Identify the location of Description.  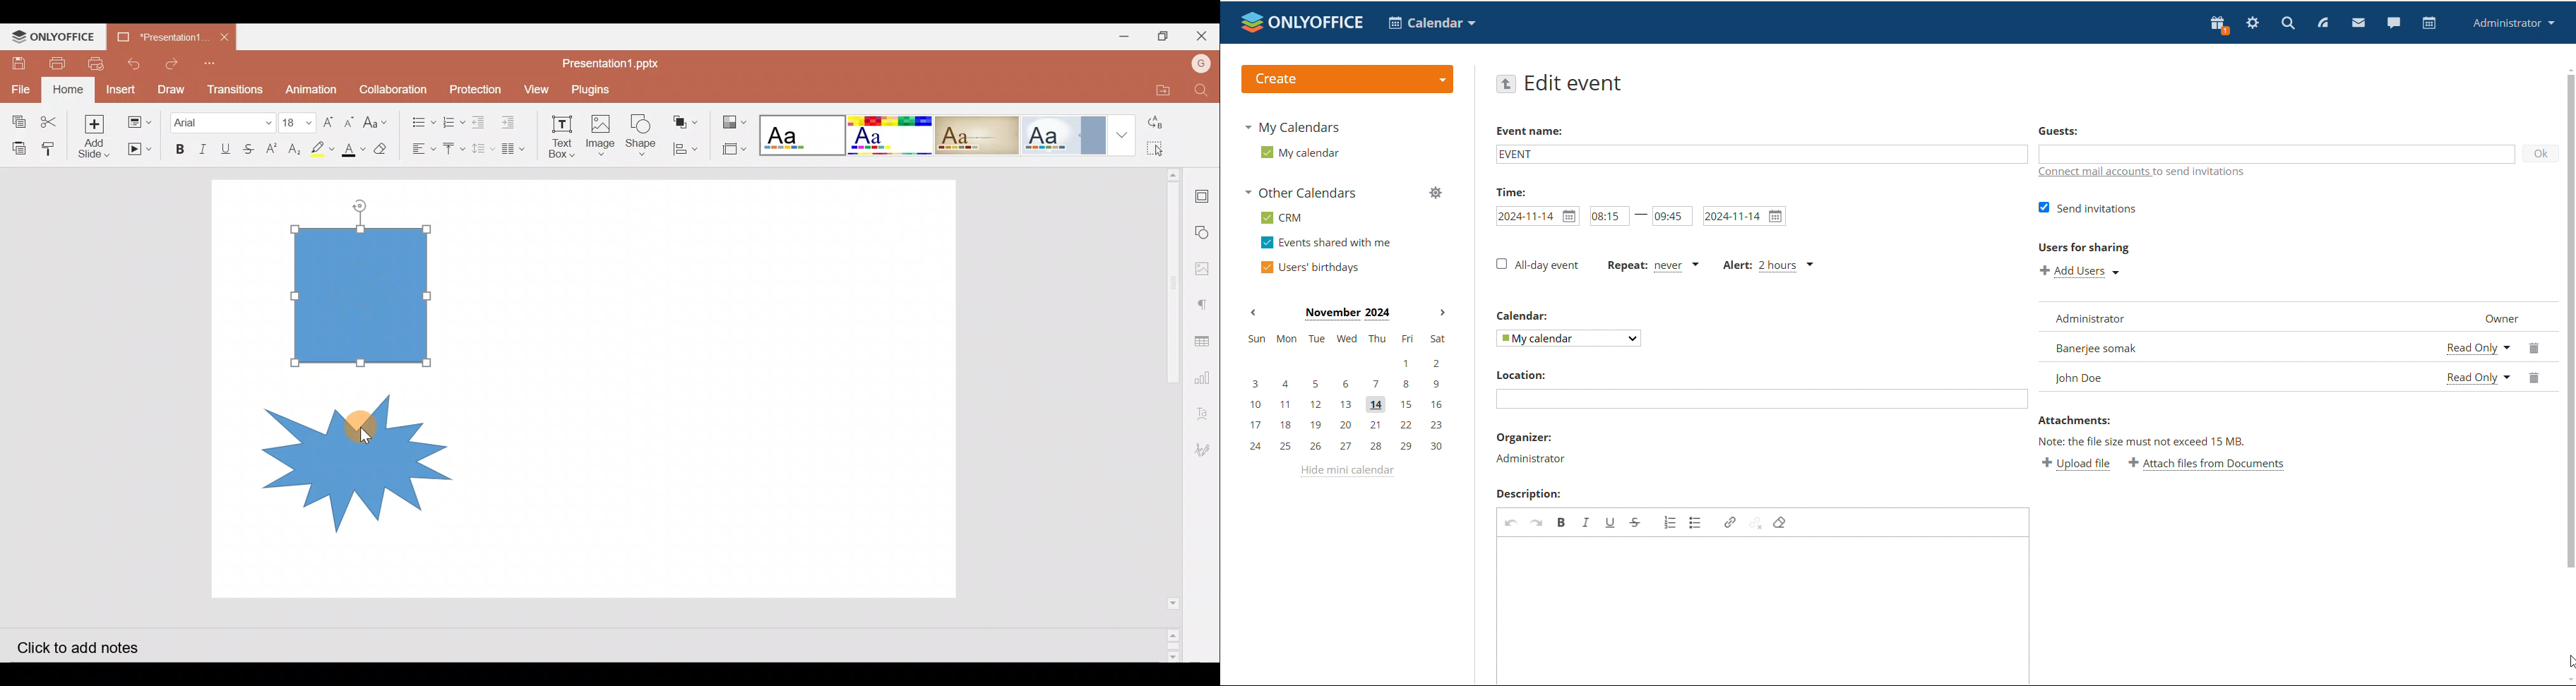
(1528, 493).